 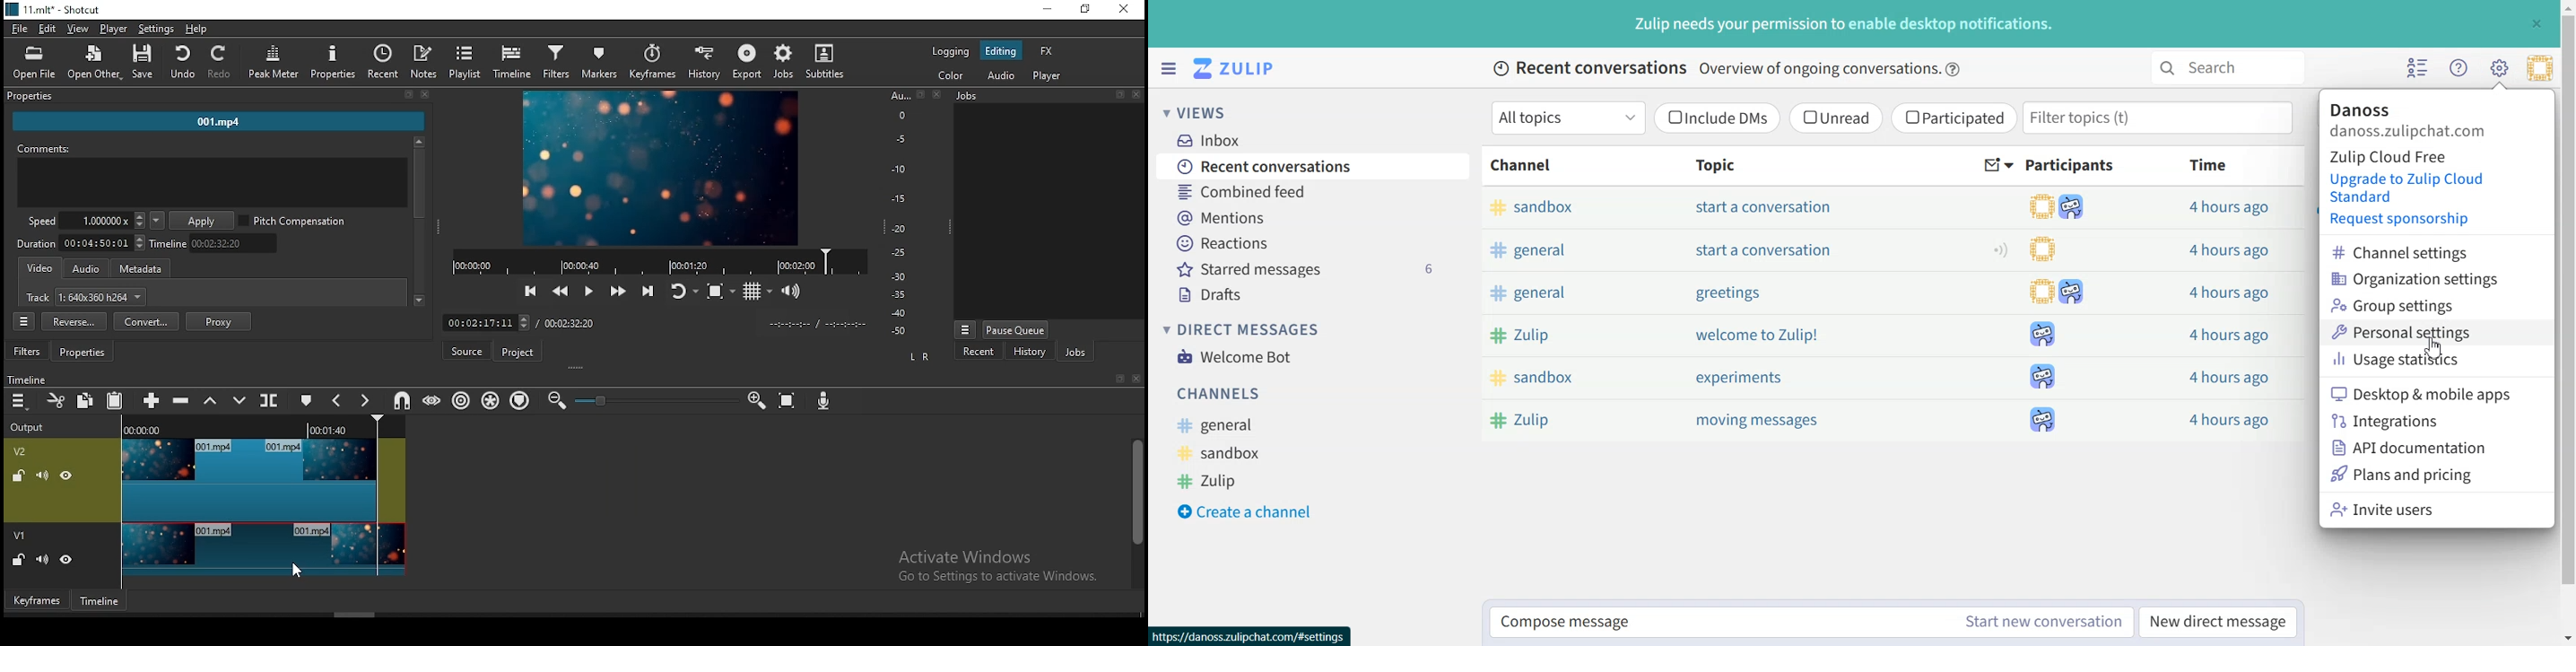 I want to click on Sort by unread message count, so click(x=1999, y=166).